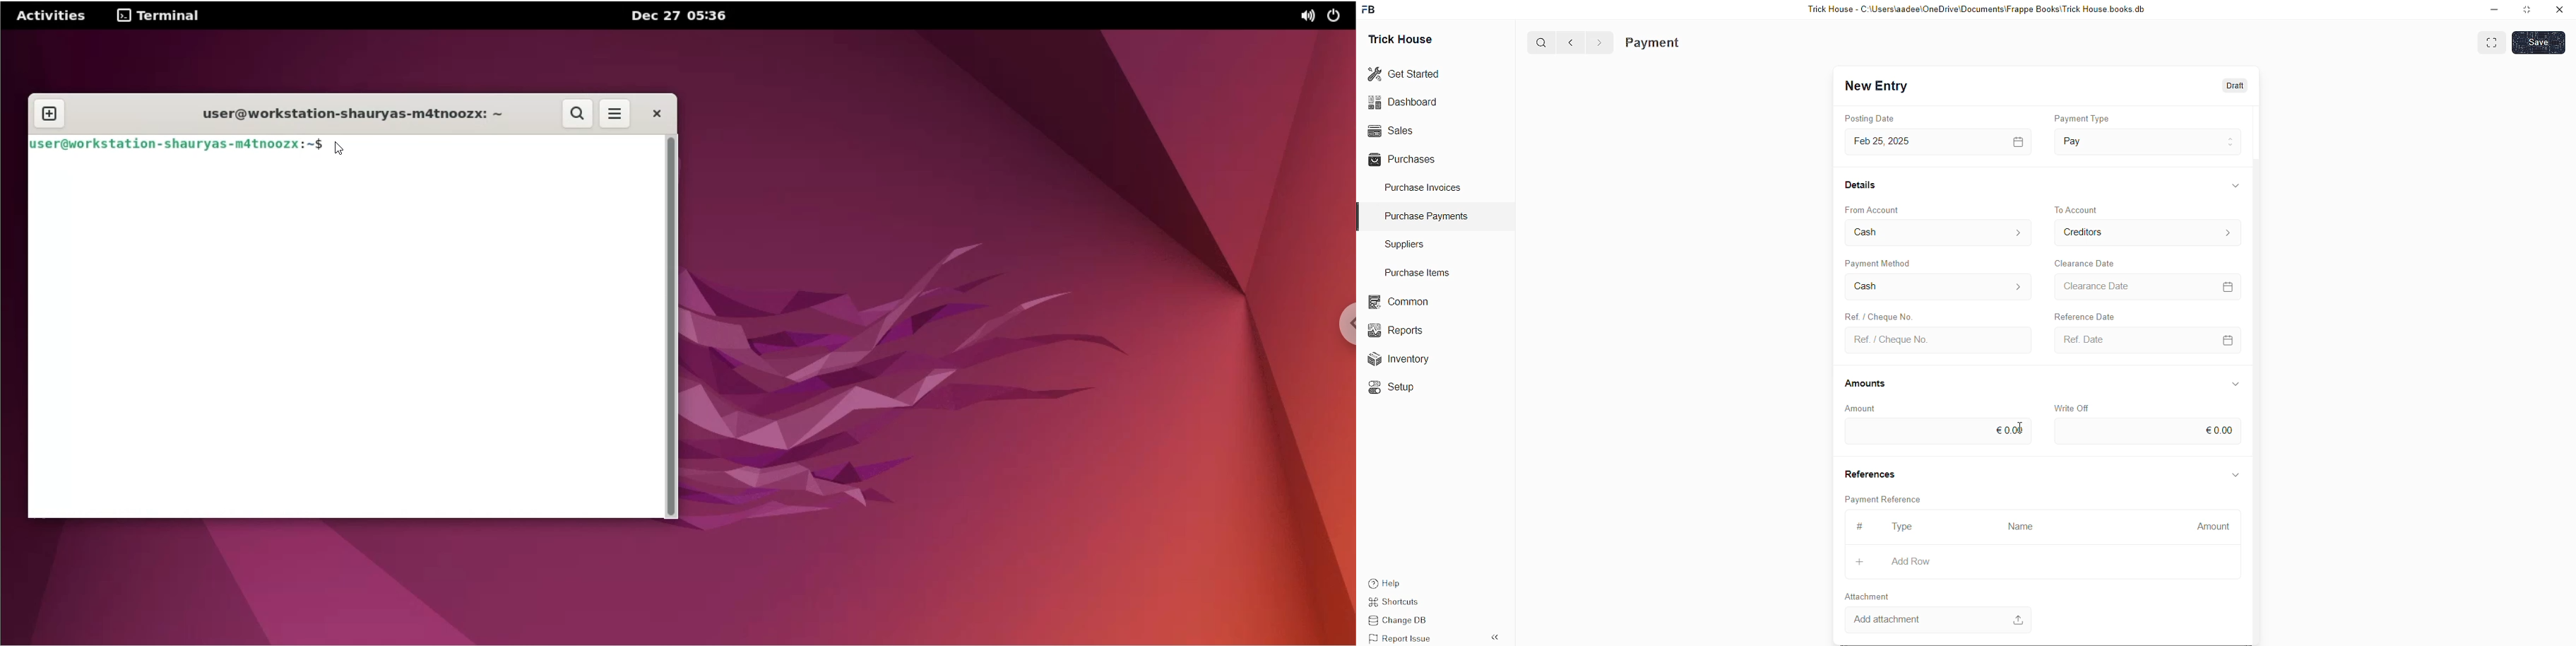  What do you see at coordinates (1684, 43) in the screenshot?
I see `Purchase Invoice` at bounding box center [1684, 43].